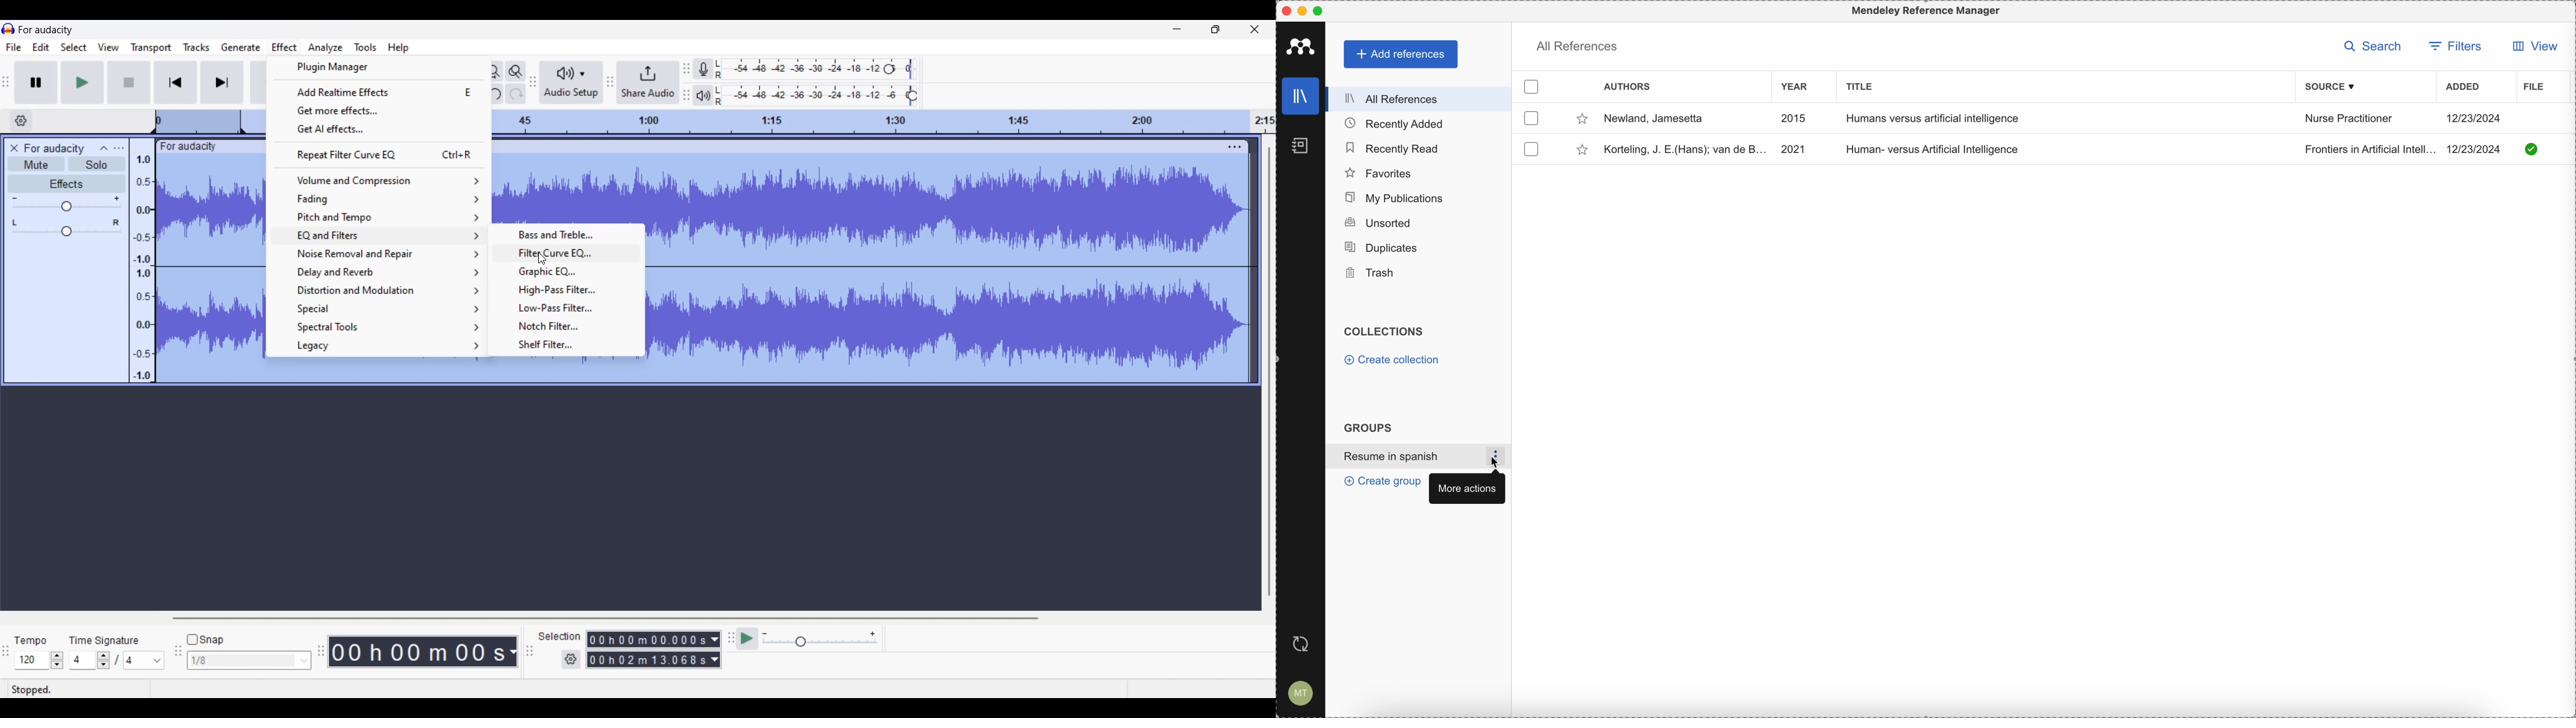 This screenshot has height=728, width=2576. Describe the element at coordinates (31, 660) in the screenshot. I see `Type in tempo` at that location.